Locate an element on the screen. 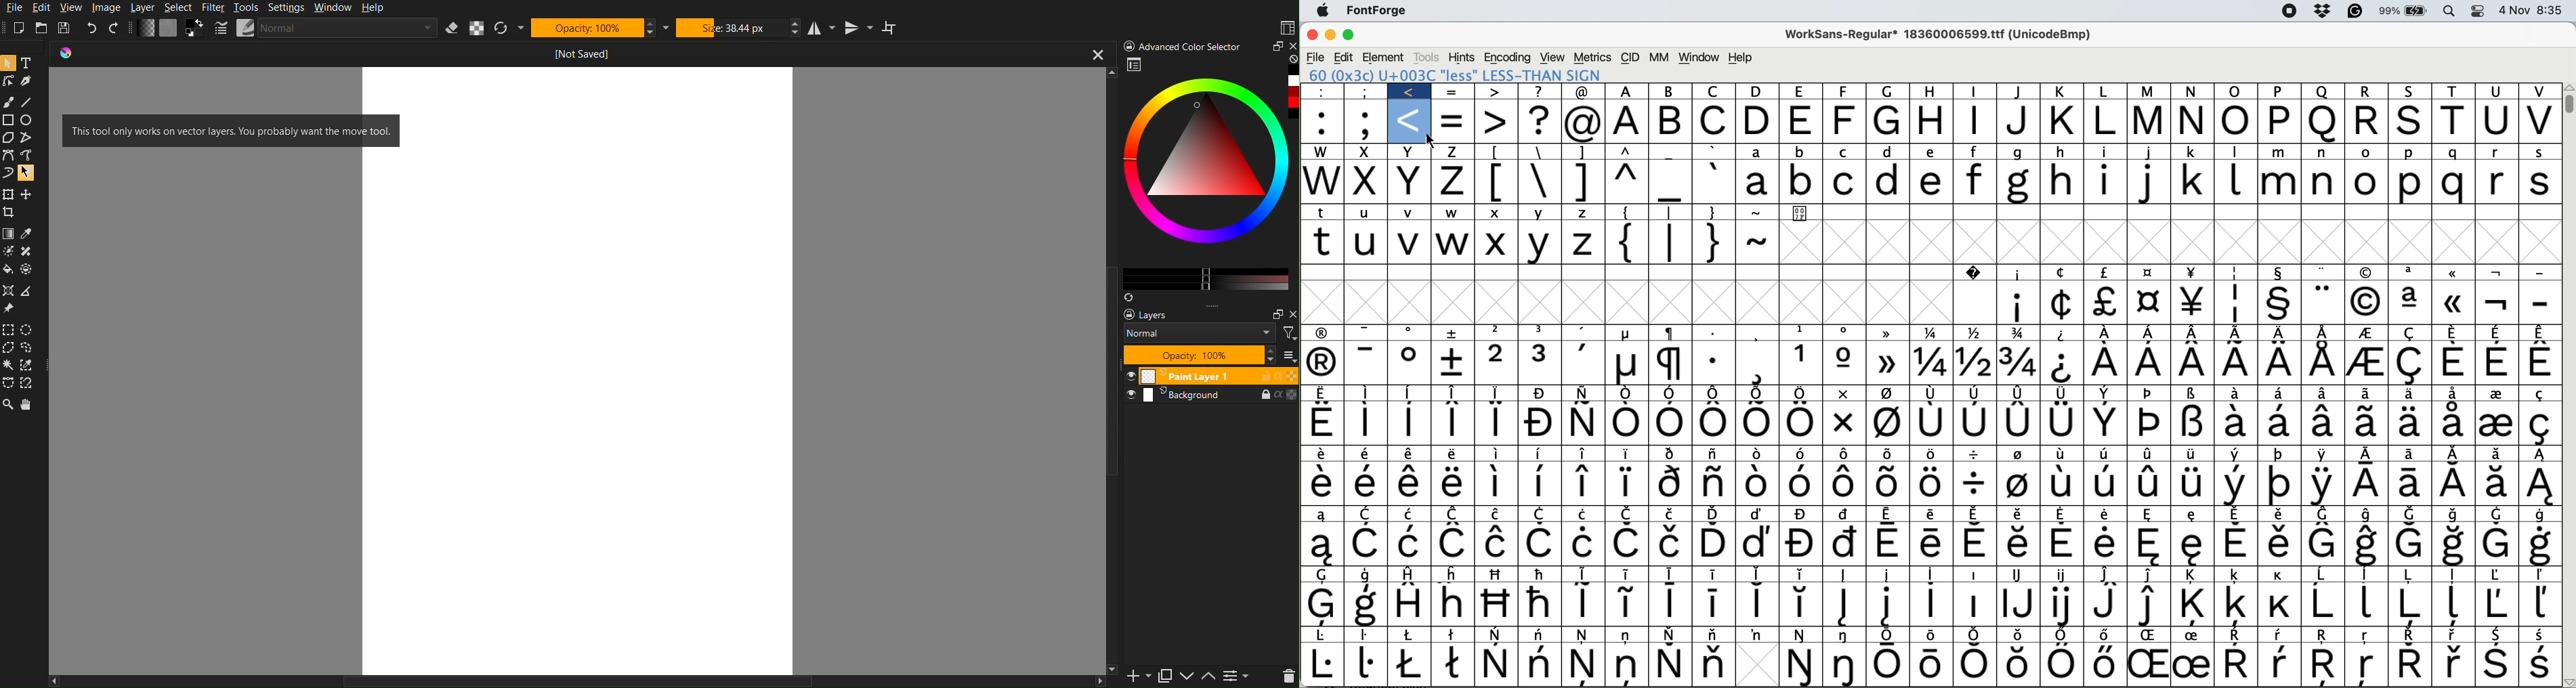 This screenshot has width=2576, height=700. Symbol is located at coordinates (1626, 483).